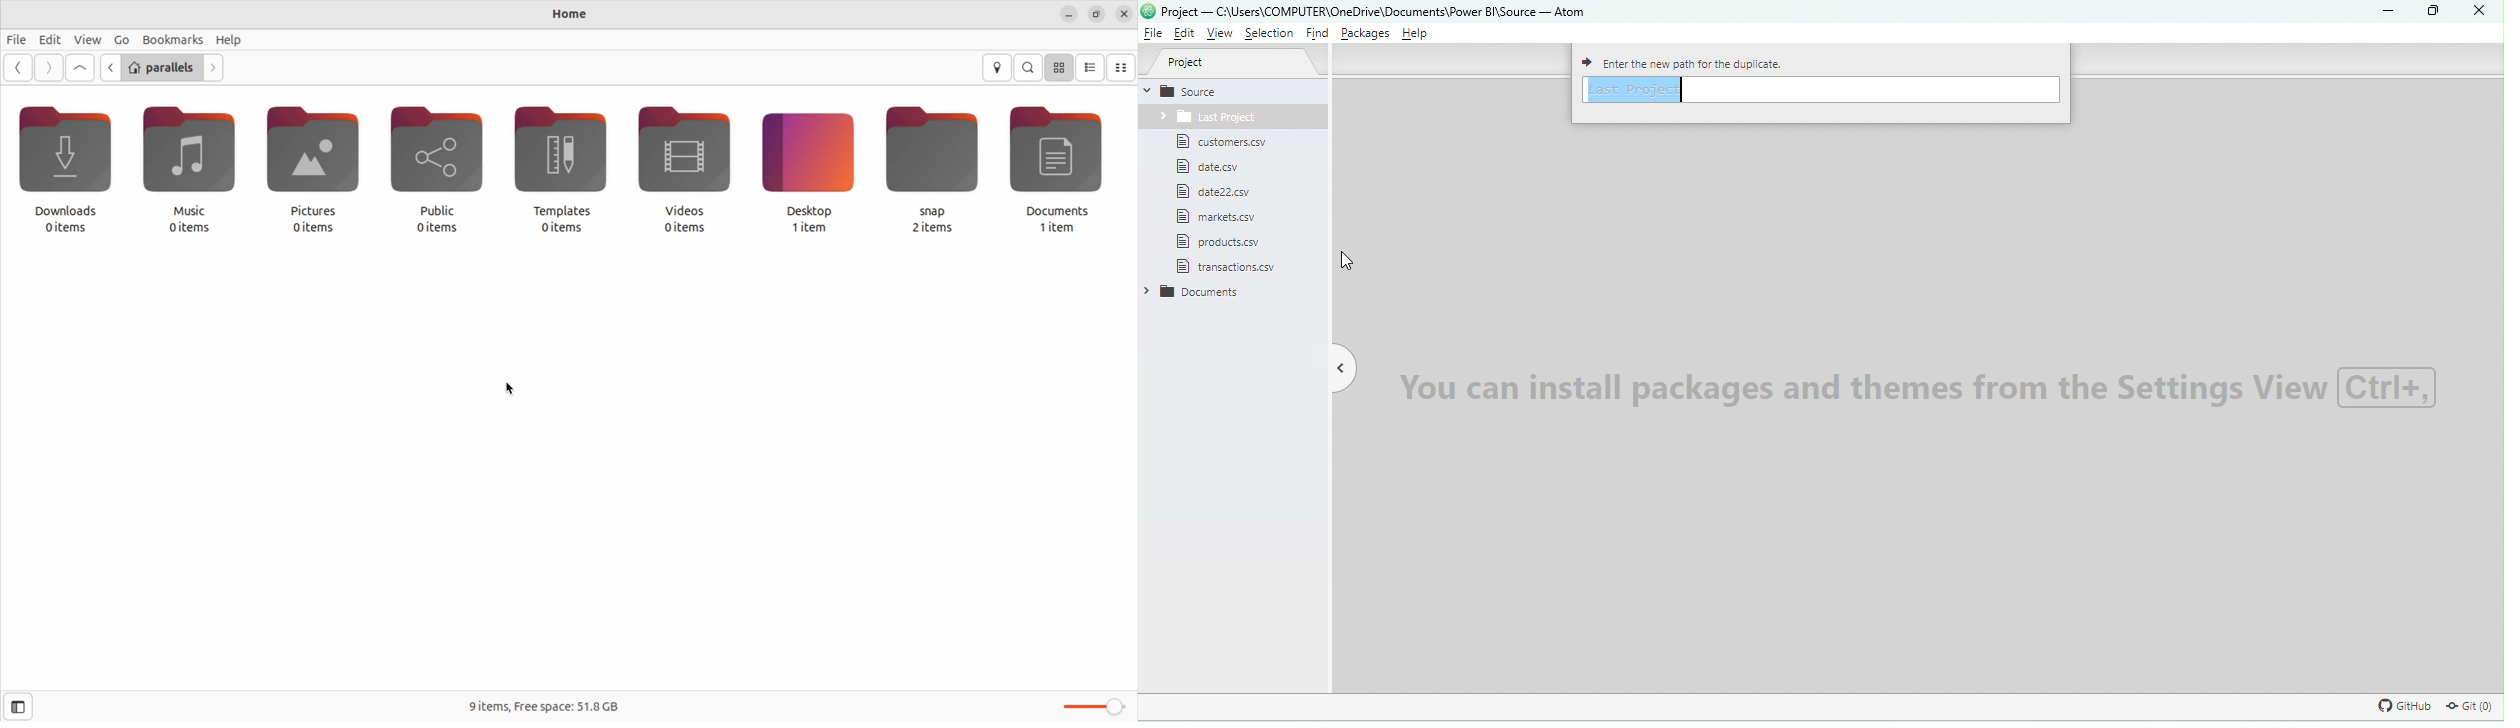 Image resolution: width=2520 pixels, height=728 pixels. I want to click on File, so click(1233, 267).